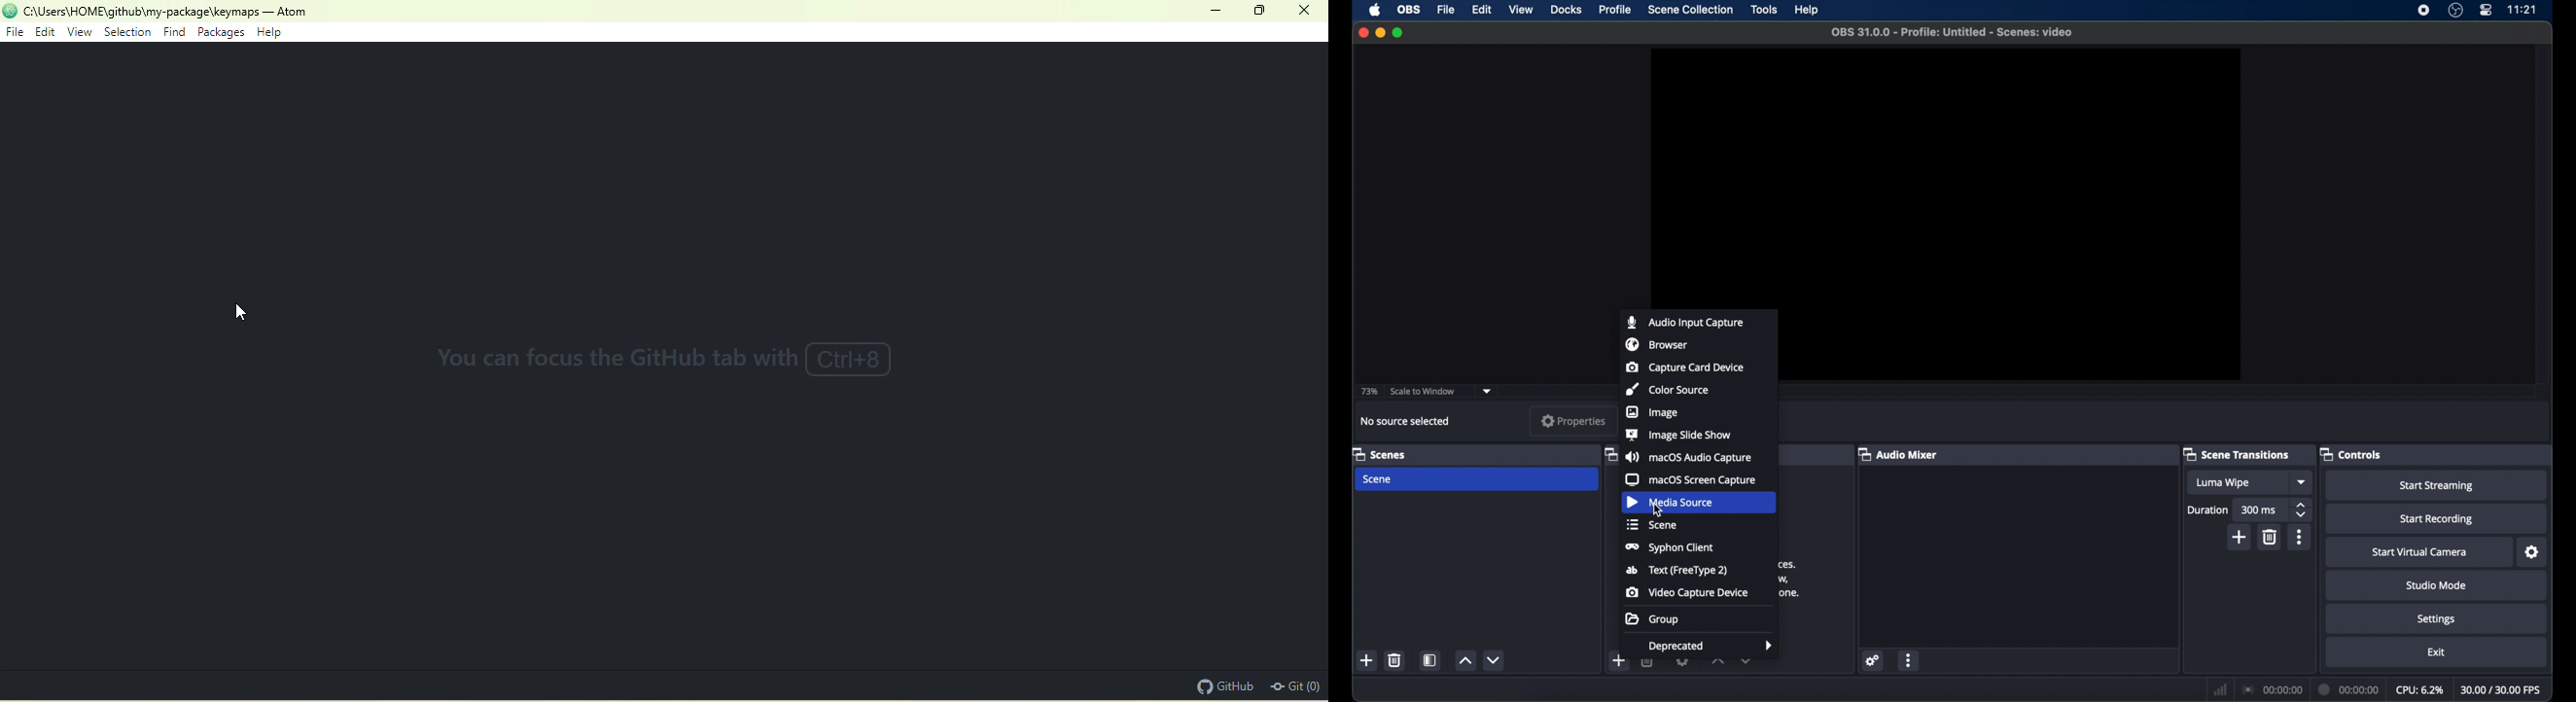 The image size is (2576, 728). What do you see at coordinates (2240, 537) in the screenshot?
I see `add` at bounding box center [2240, 537].